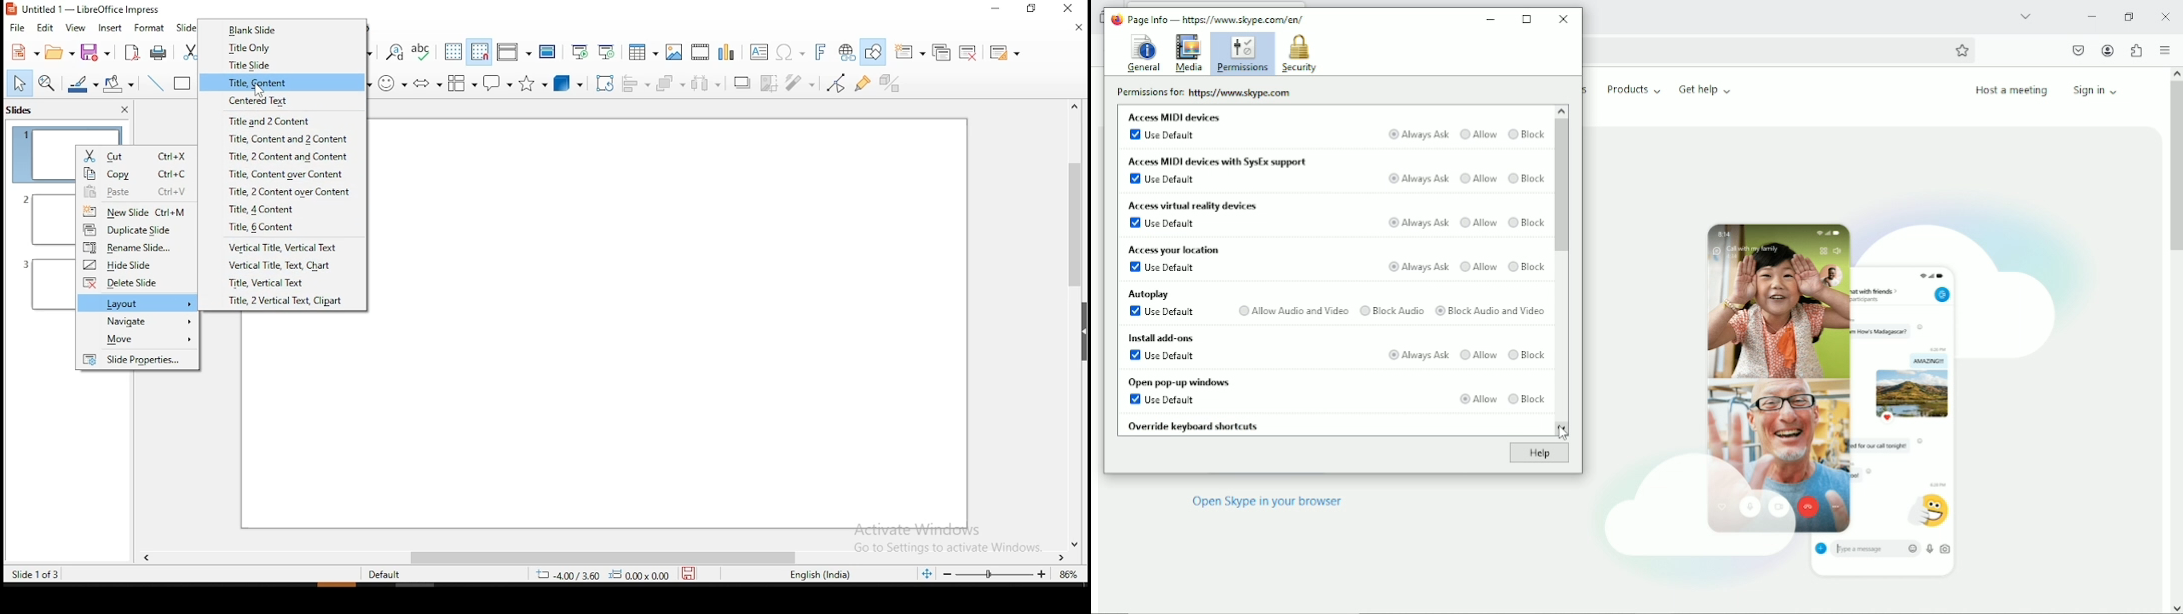  What do you see at coordinates (839, 82) in the screenshot?
I see `toggle point edit mode` at bounding box center [839, 82].